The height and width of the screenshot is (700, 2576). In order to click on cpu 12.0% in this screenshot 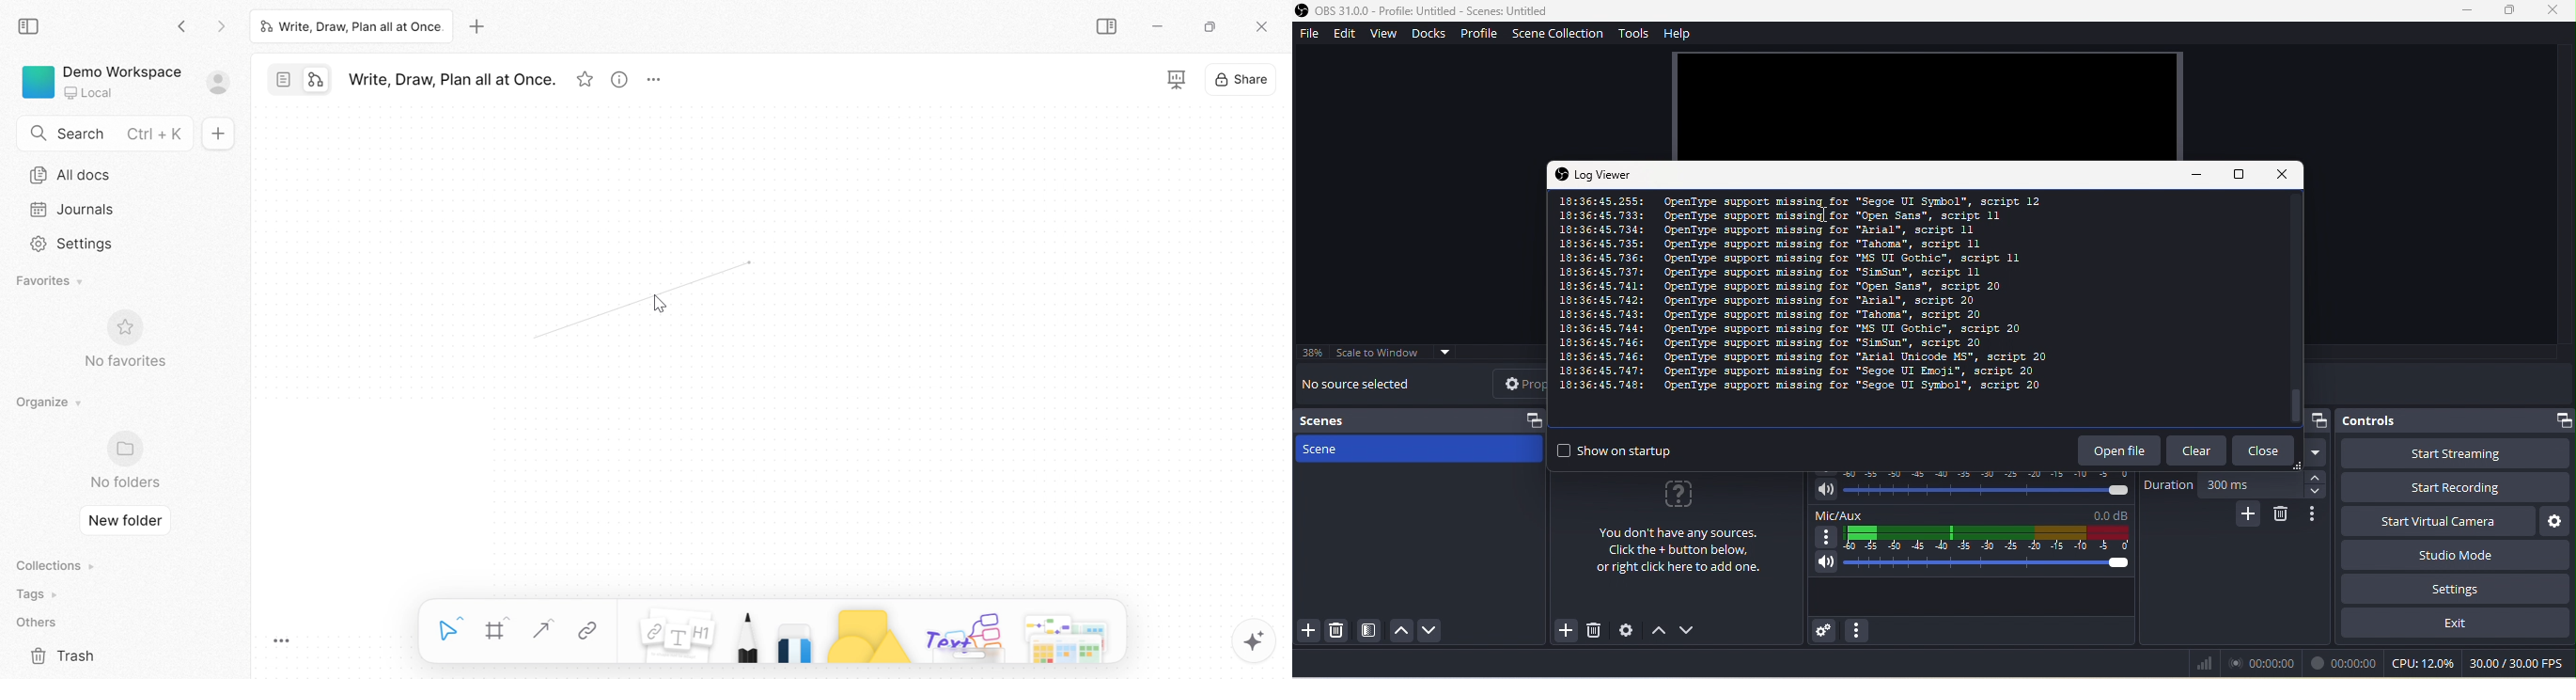, I will do `click(2427, 664)`.